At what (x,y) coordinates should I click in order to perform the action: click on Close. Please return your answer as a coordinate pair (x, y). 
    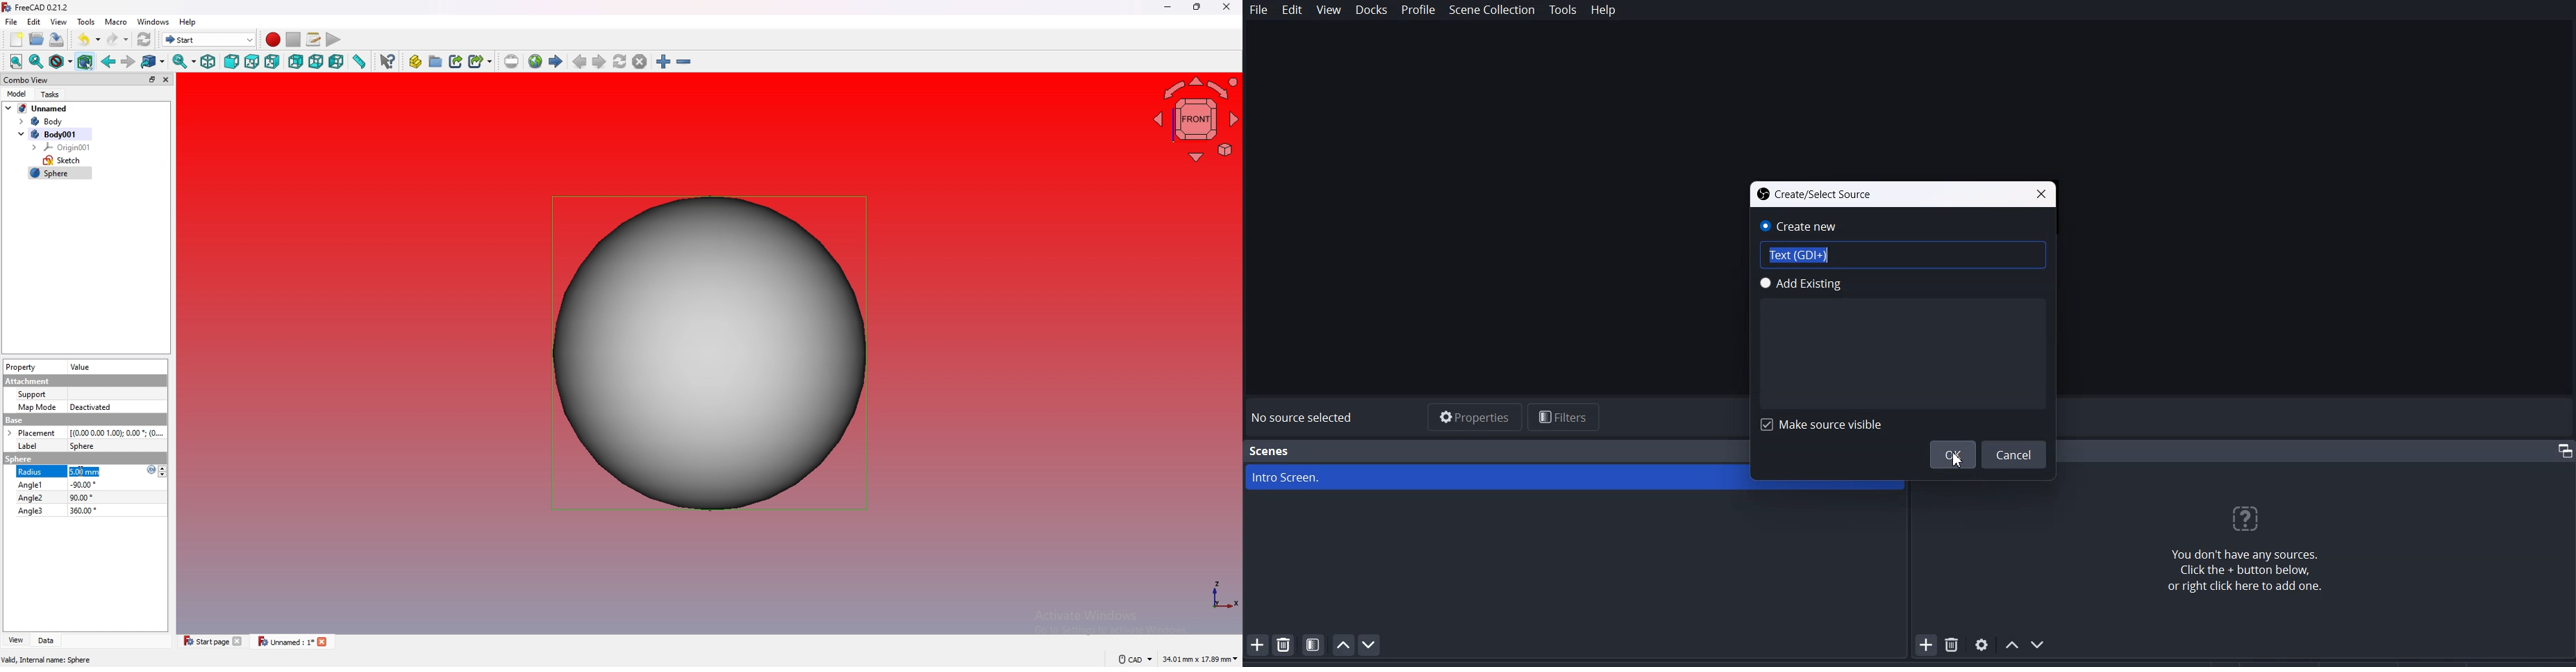
    Looking at the image, I should click on (2041, 195).